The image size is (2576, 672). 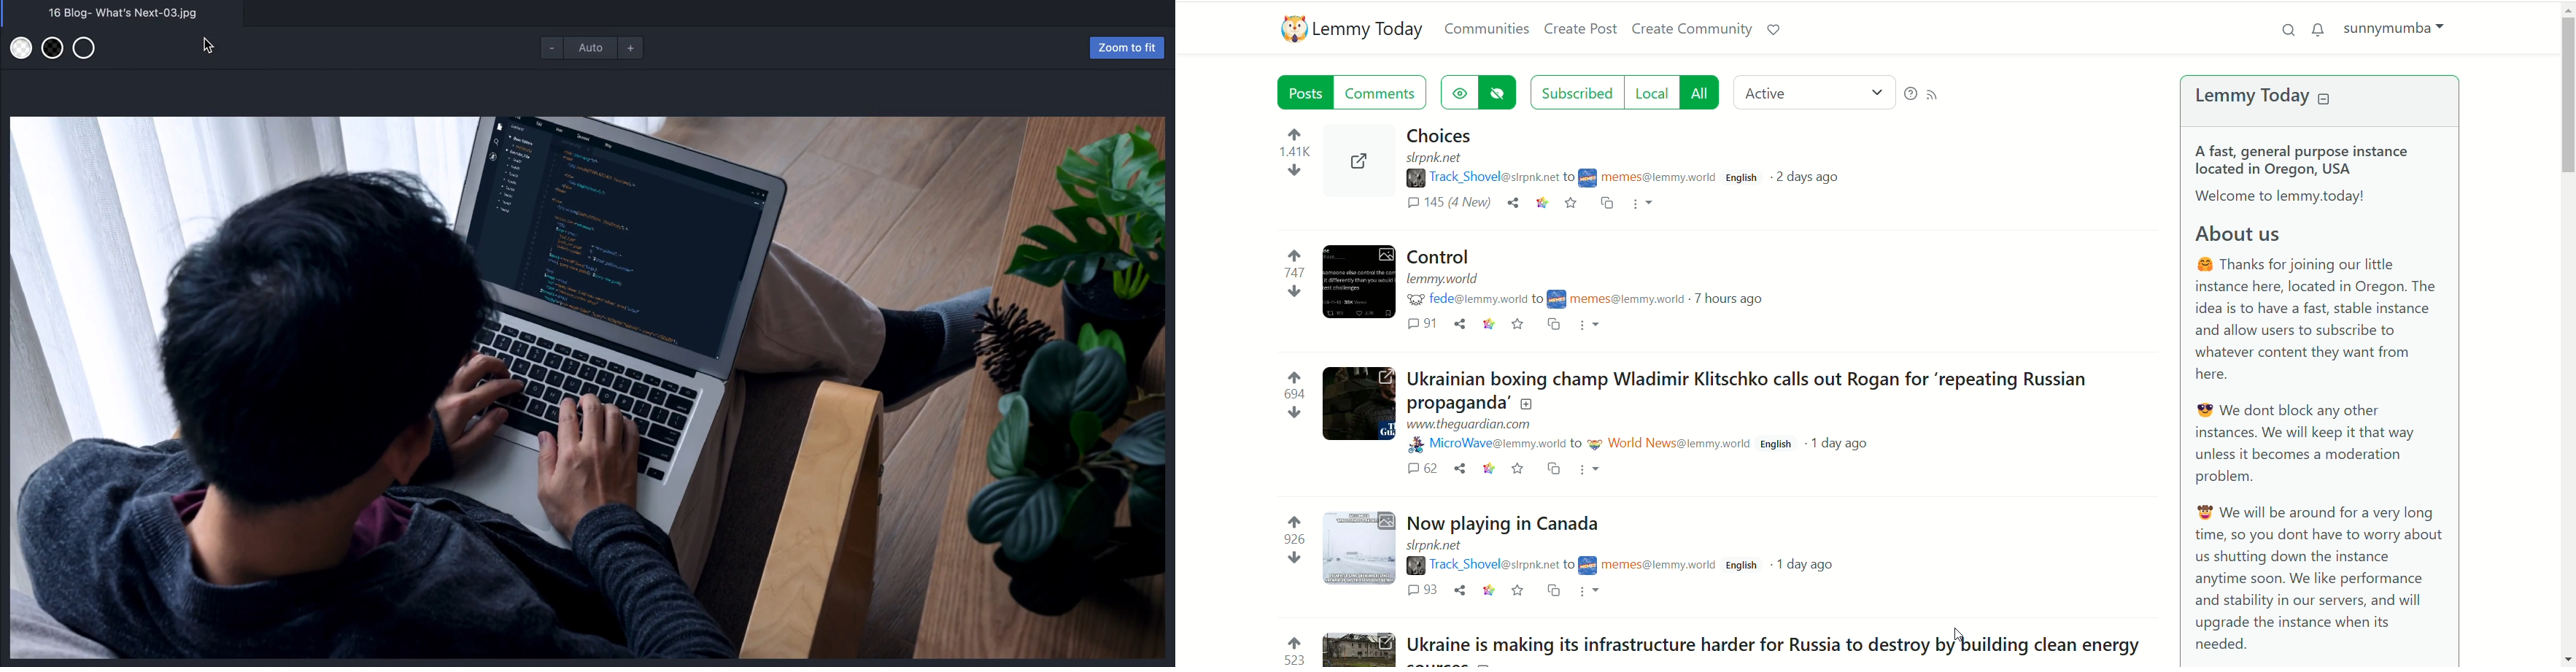 I want to click on help, so click(x=1909, y=95).